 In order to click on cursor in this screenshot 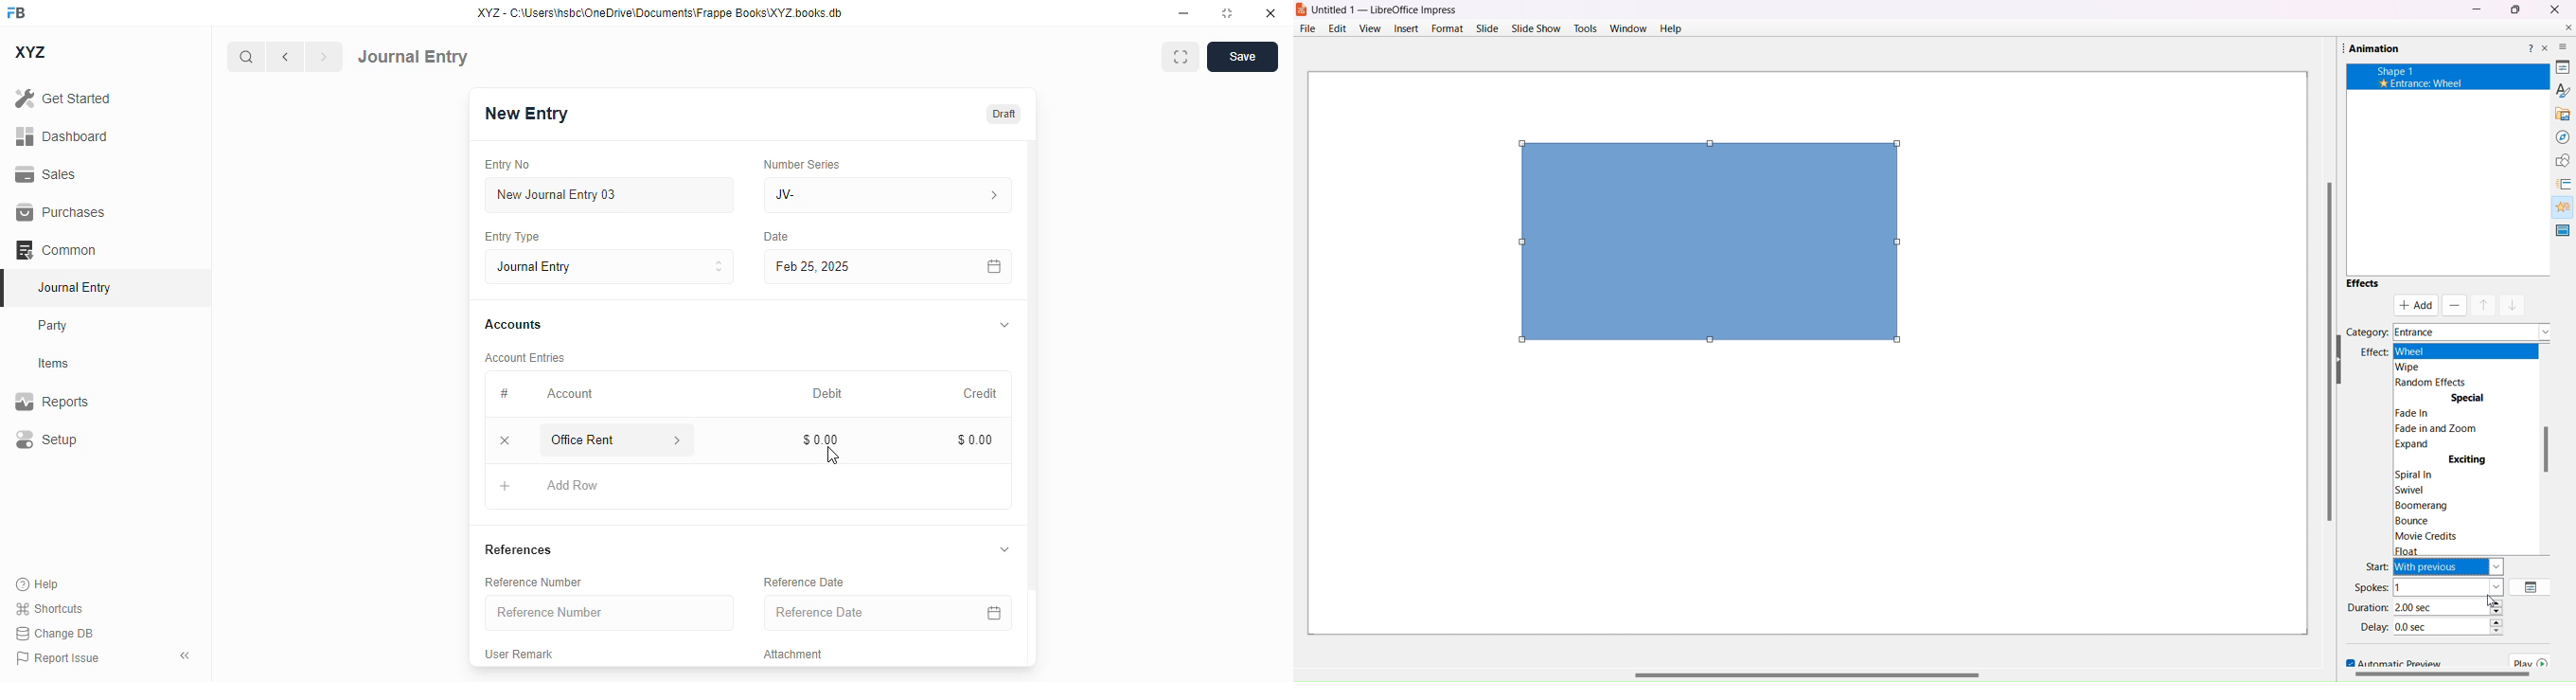, I will do `click(832, 455)`.